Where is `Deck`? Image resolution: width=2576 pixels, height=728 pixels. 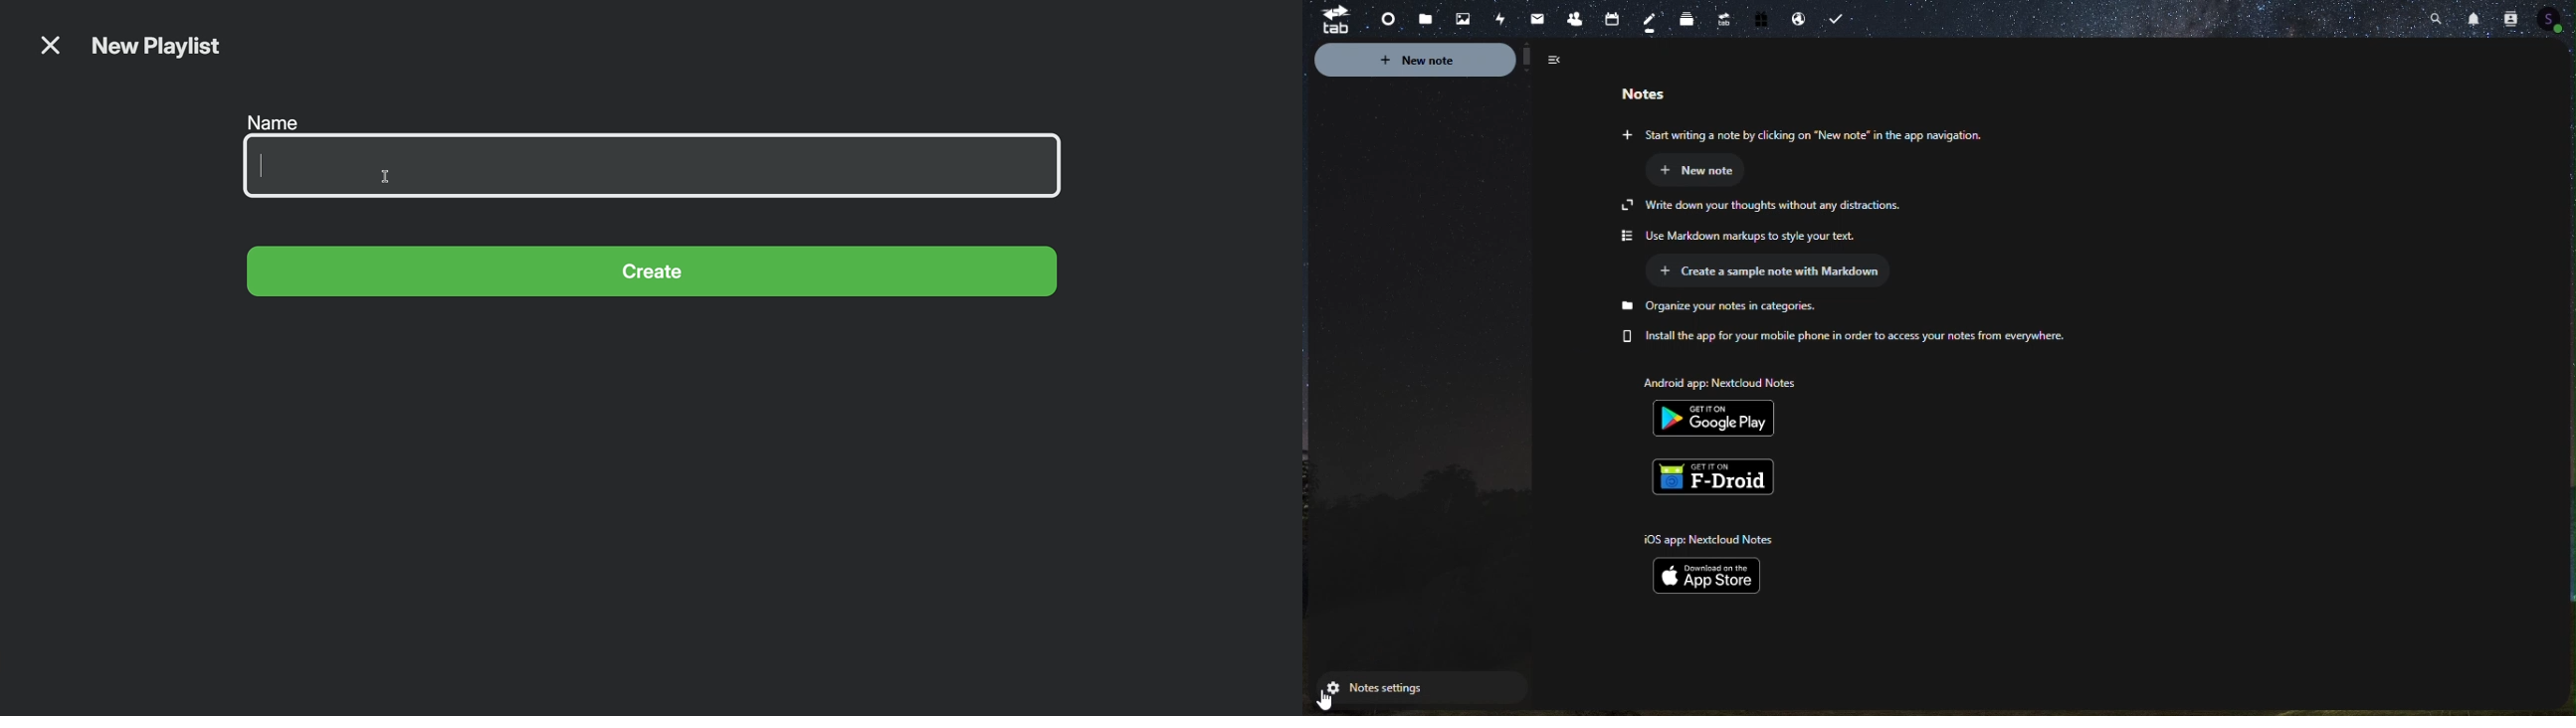 Deck is located at coordinates (1684, 20).